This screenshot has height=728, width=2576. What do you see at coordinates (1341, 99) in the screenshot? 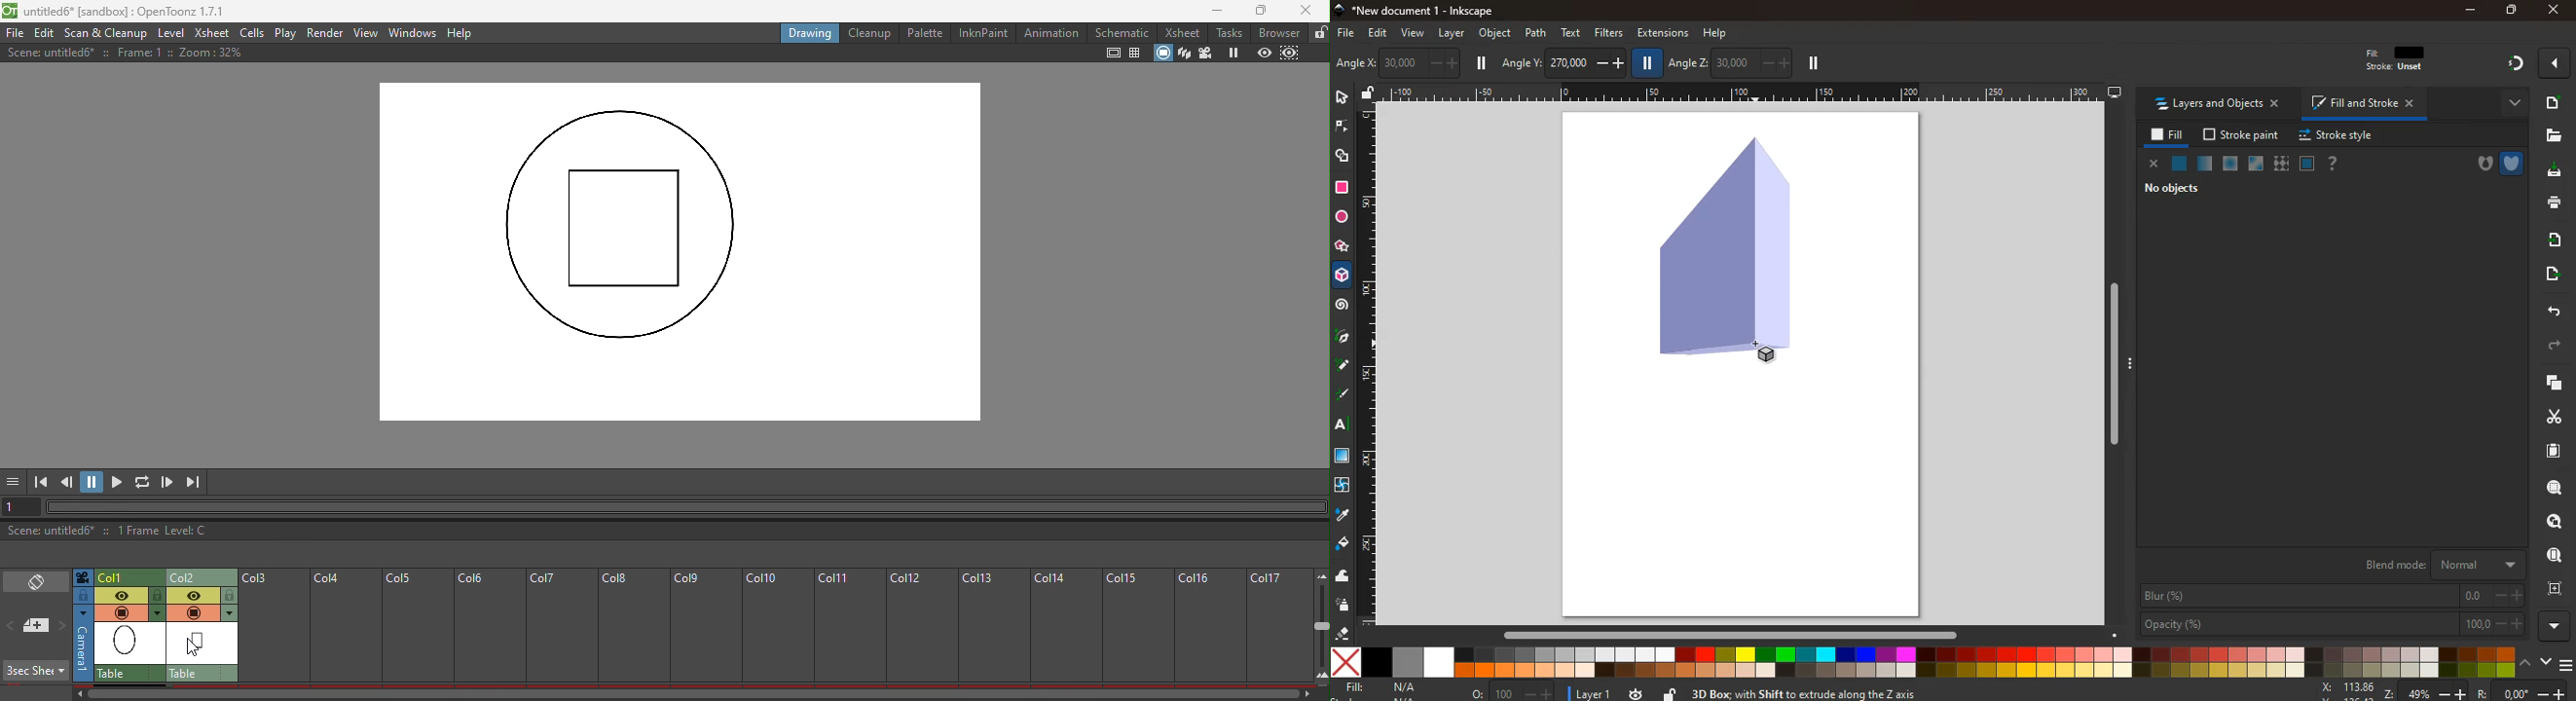
I see `select` at bounding box center [1341, 99].